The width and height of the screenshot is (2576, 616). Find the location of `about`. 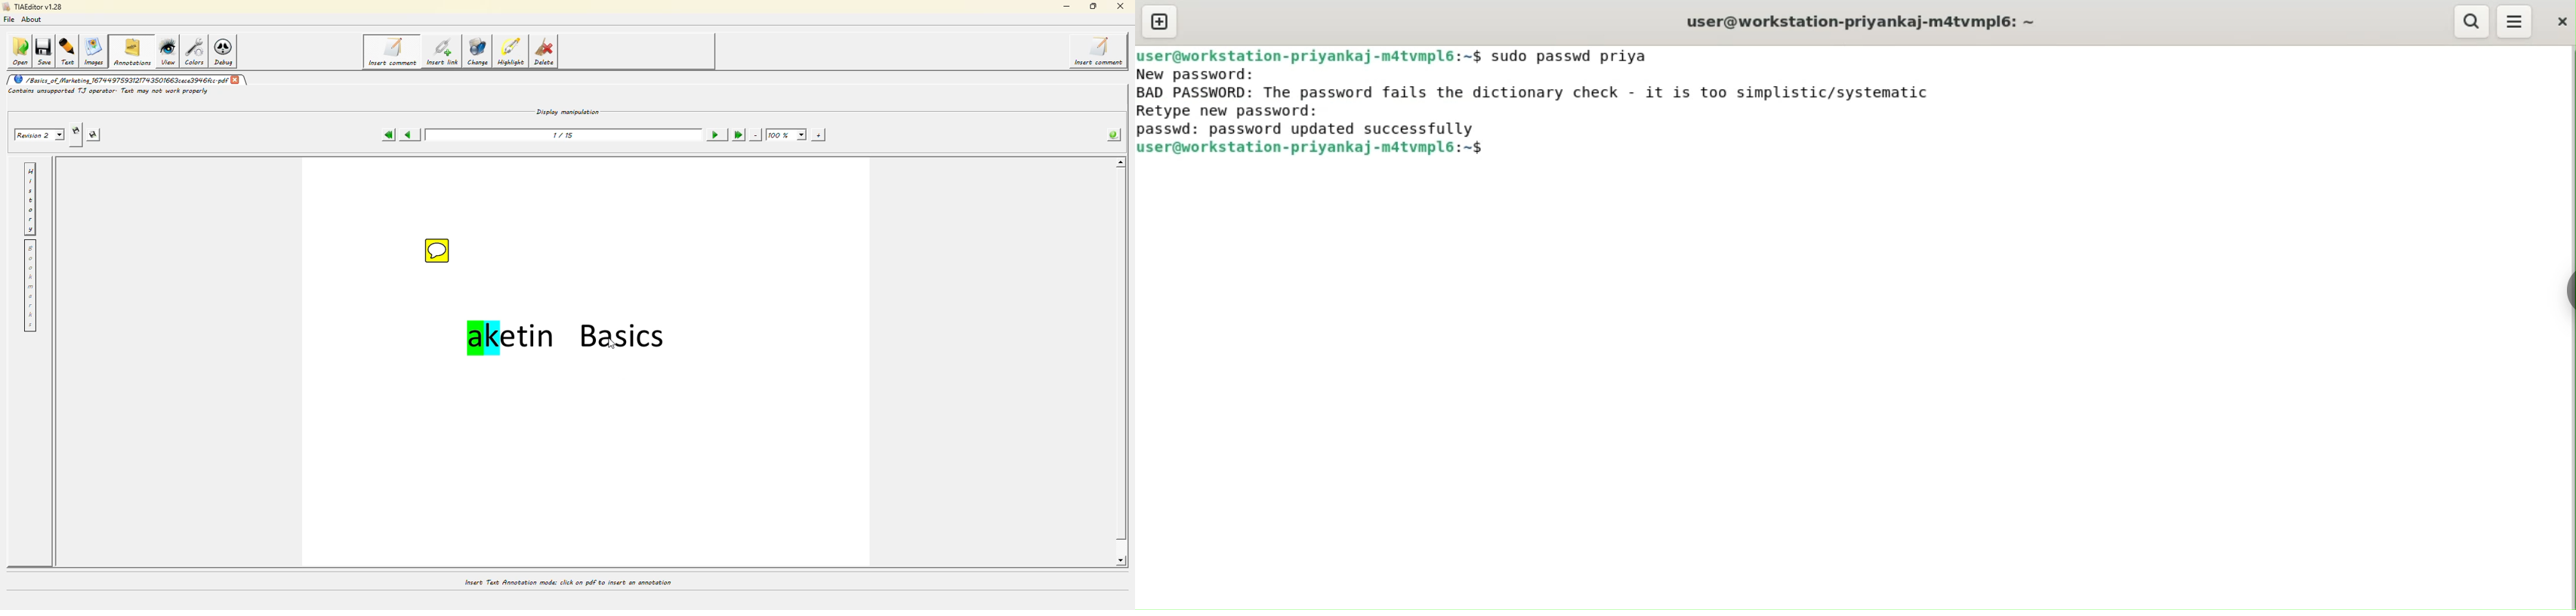

about is located at coordinates (34, 19).